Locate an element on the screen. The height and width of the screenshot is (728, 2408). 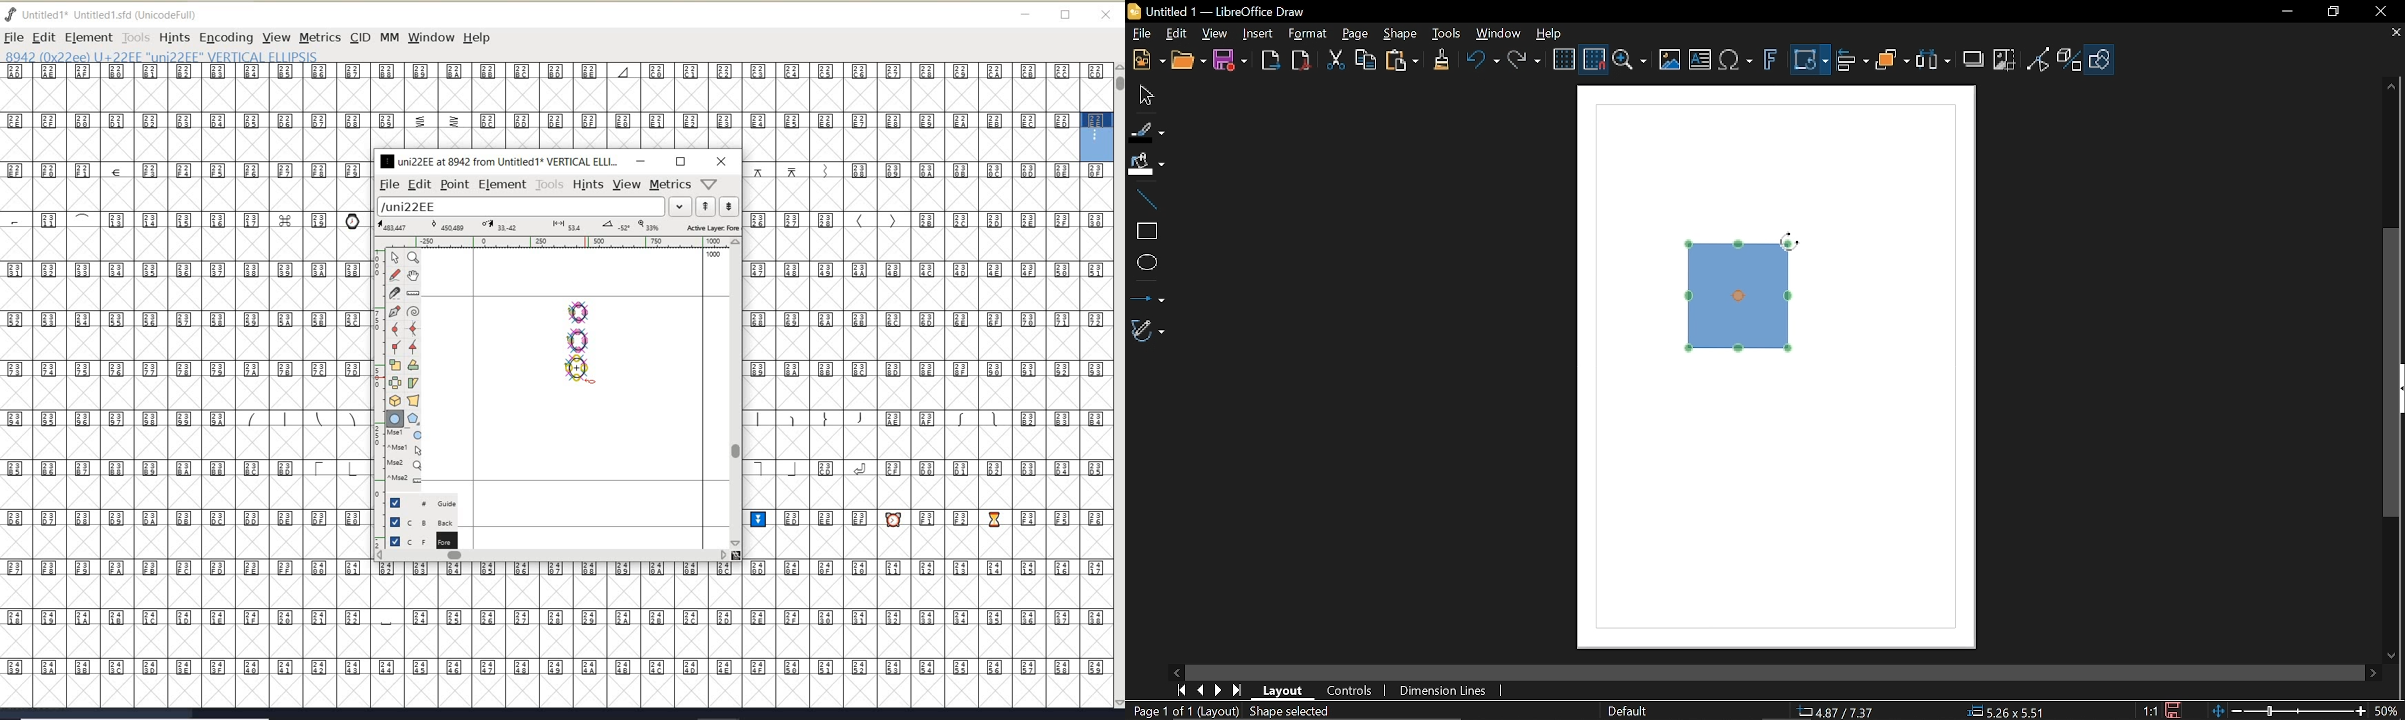
measure distance, angle between points is located at coordinates (414, 292).